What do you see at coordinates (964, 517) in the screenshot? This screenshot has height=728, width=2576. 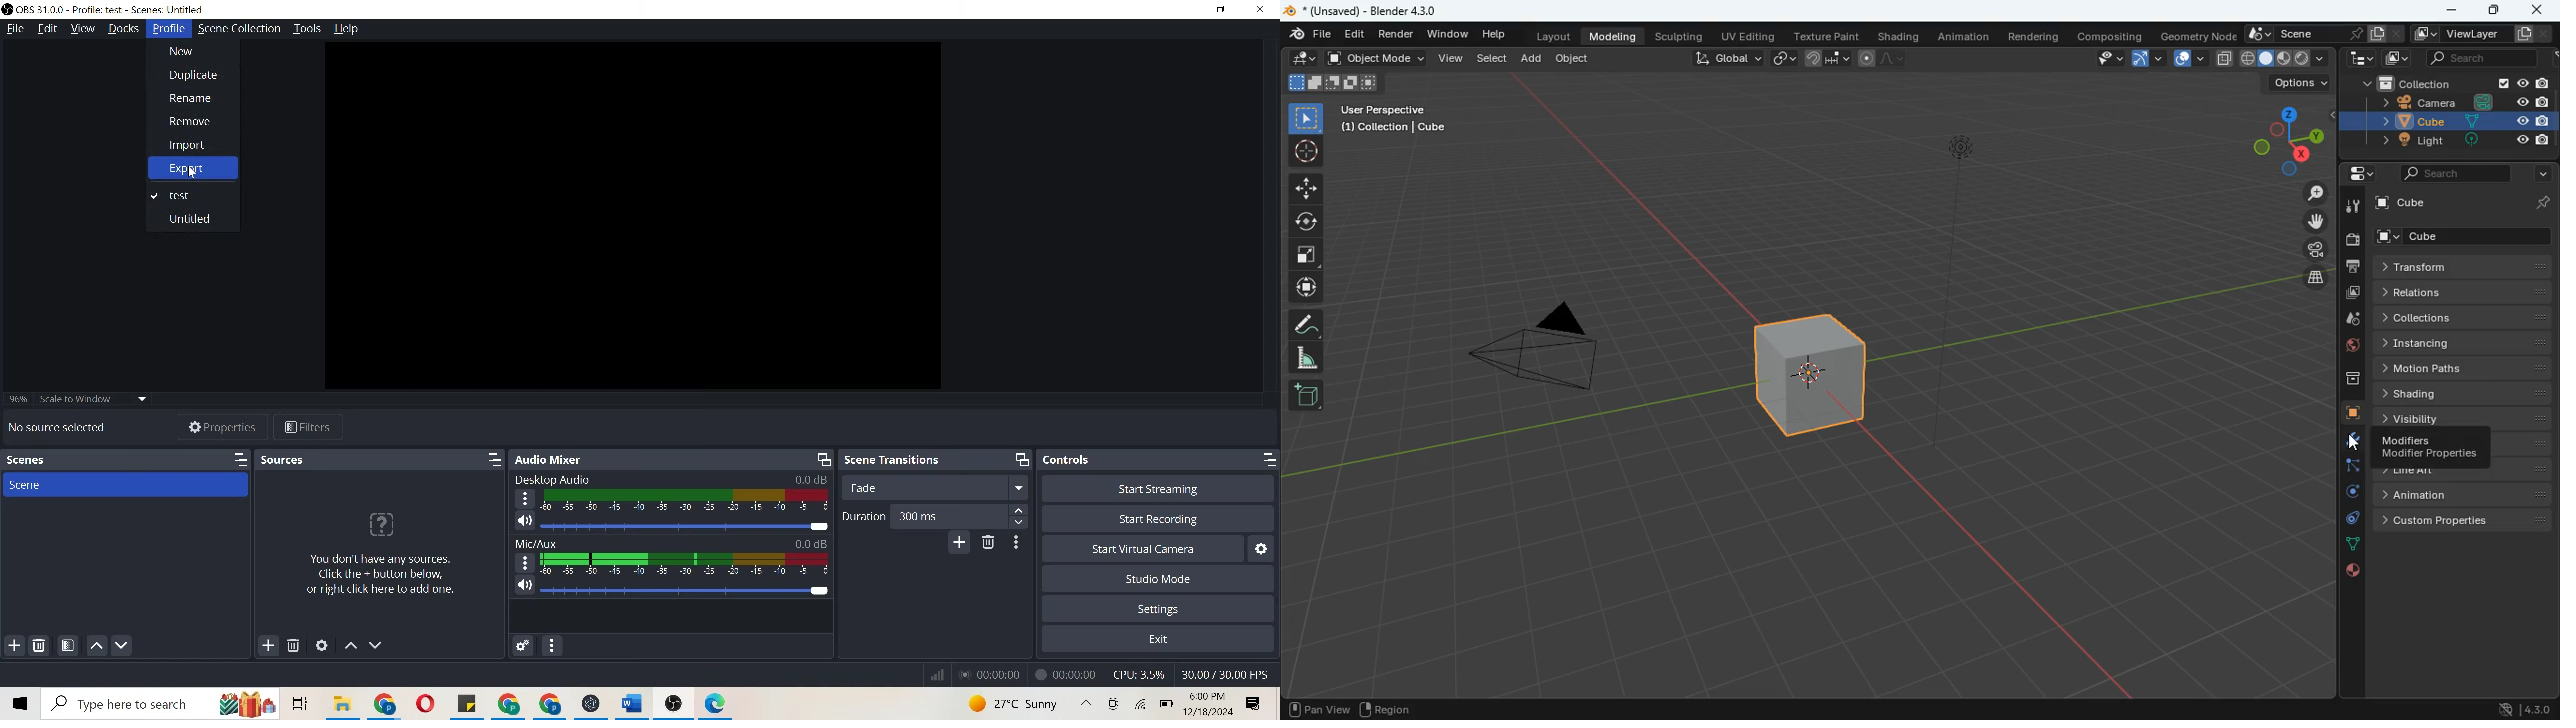 I see `300 ms` at bounding box center [964, 517].